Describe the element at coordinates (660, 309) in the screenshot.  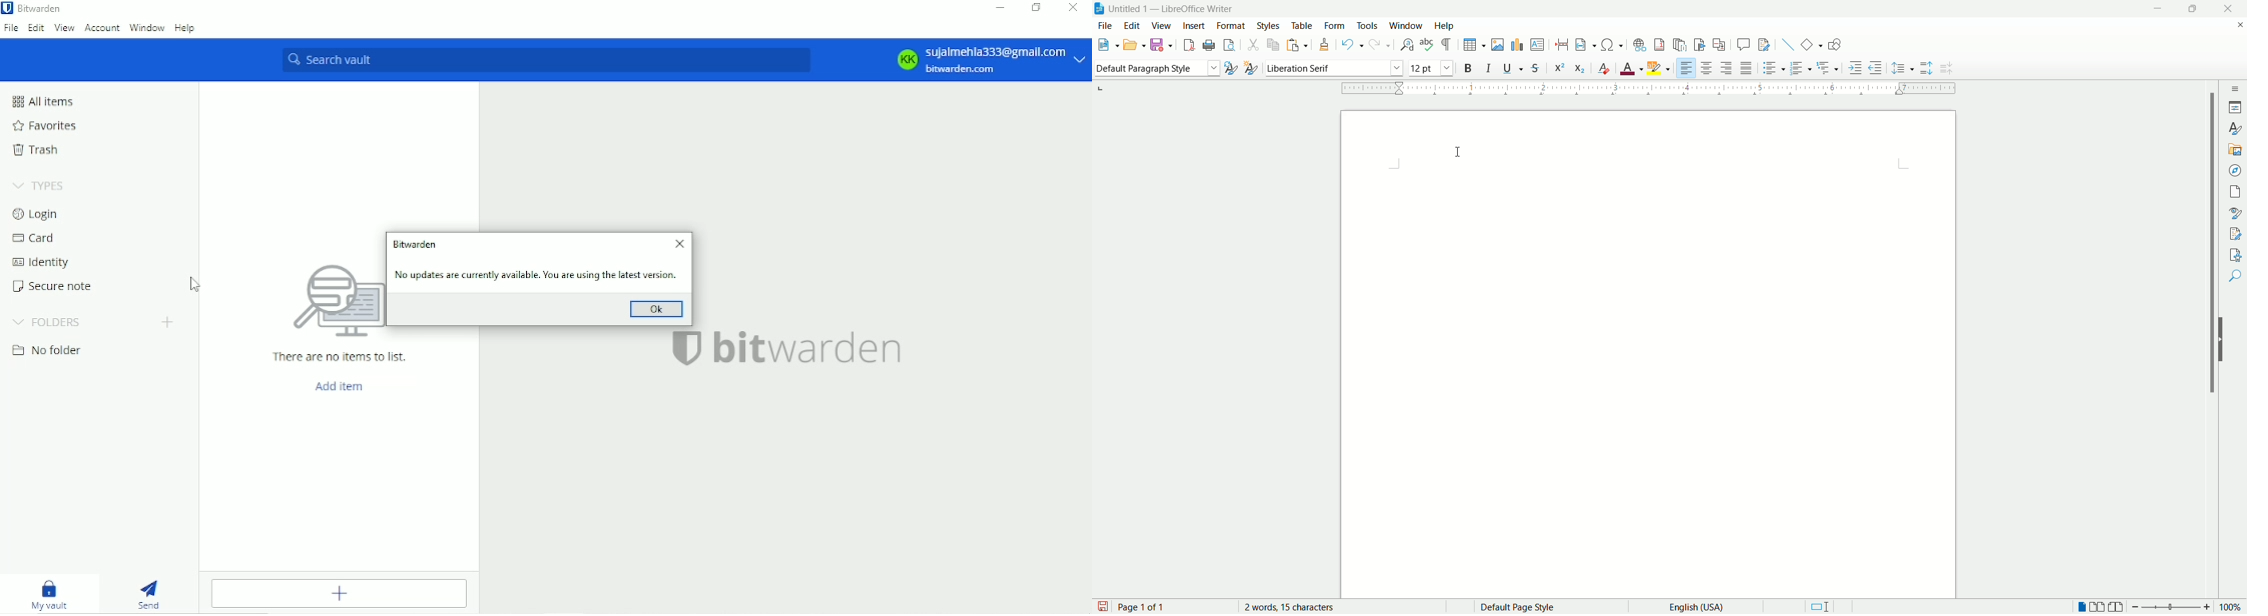
I see `Ok` at that location.